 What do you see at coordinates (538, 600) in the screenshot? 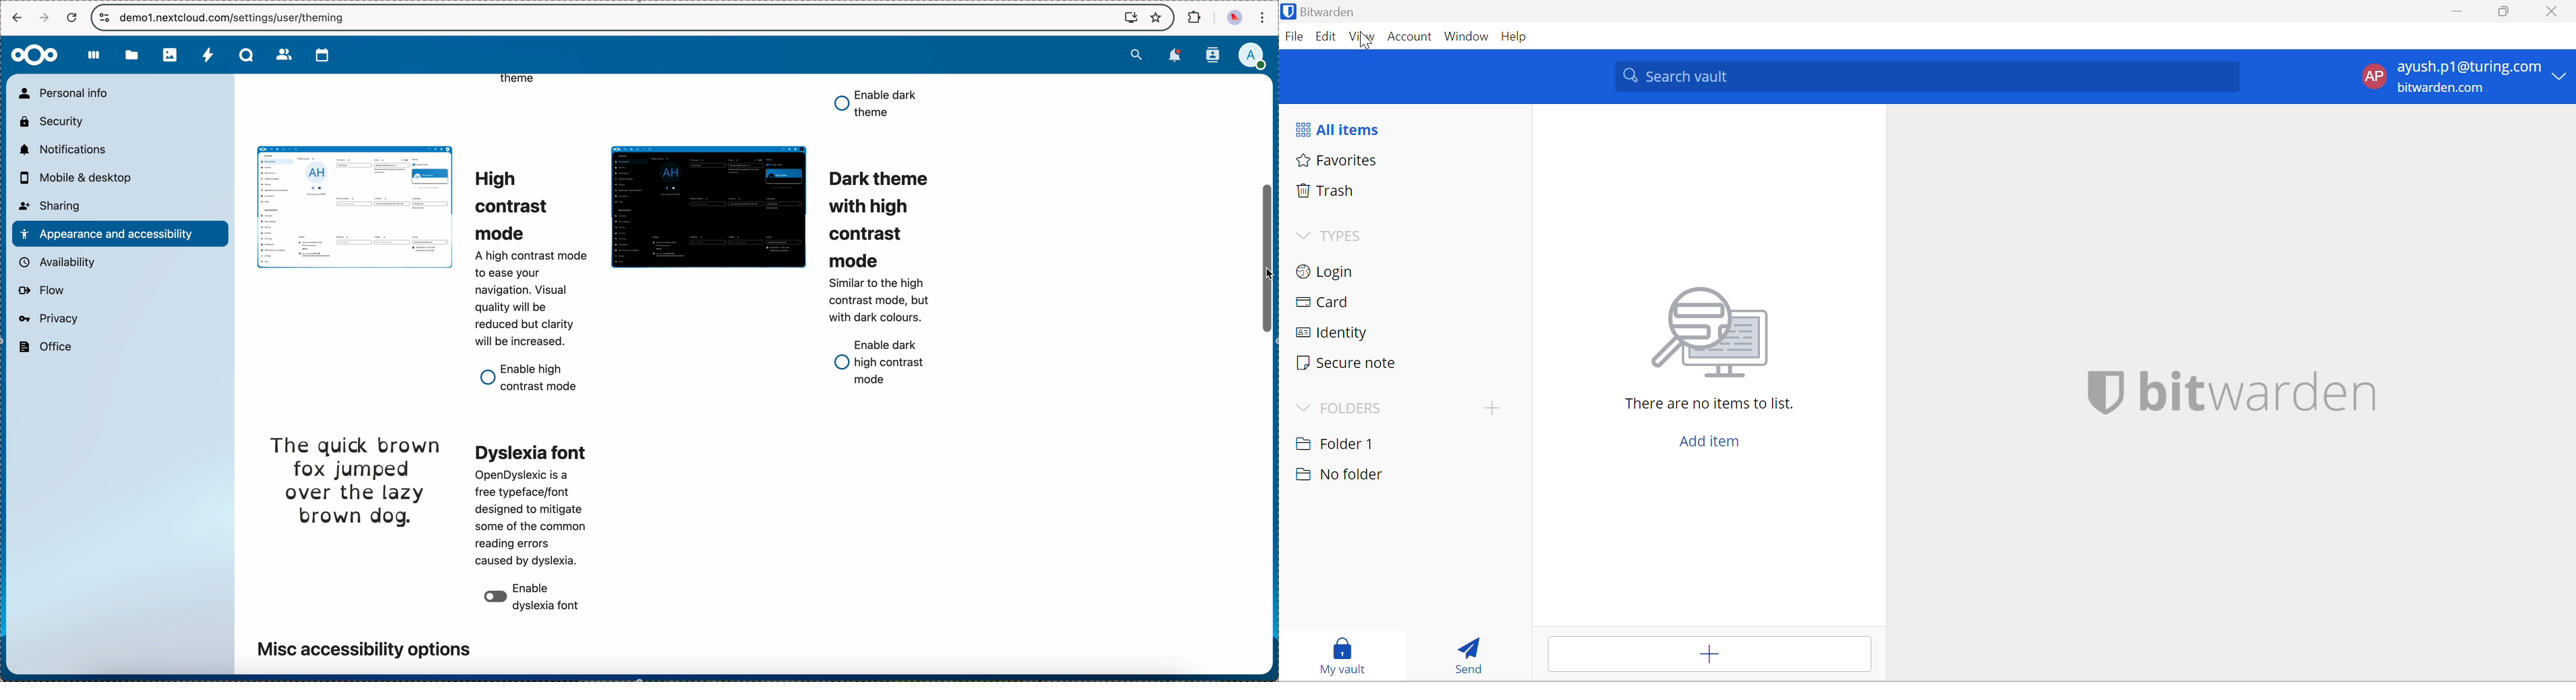
I see `disable dyslexia font option` at bounding box center [538, 600].